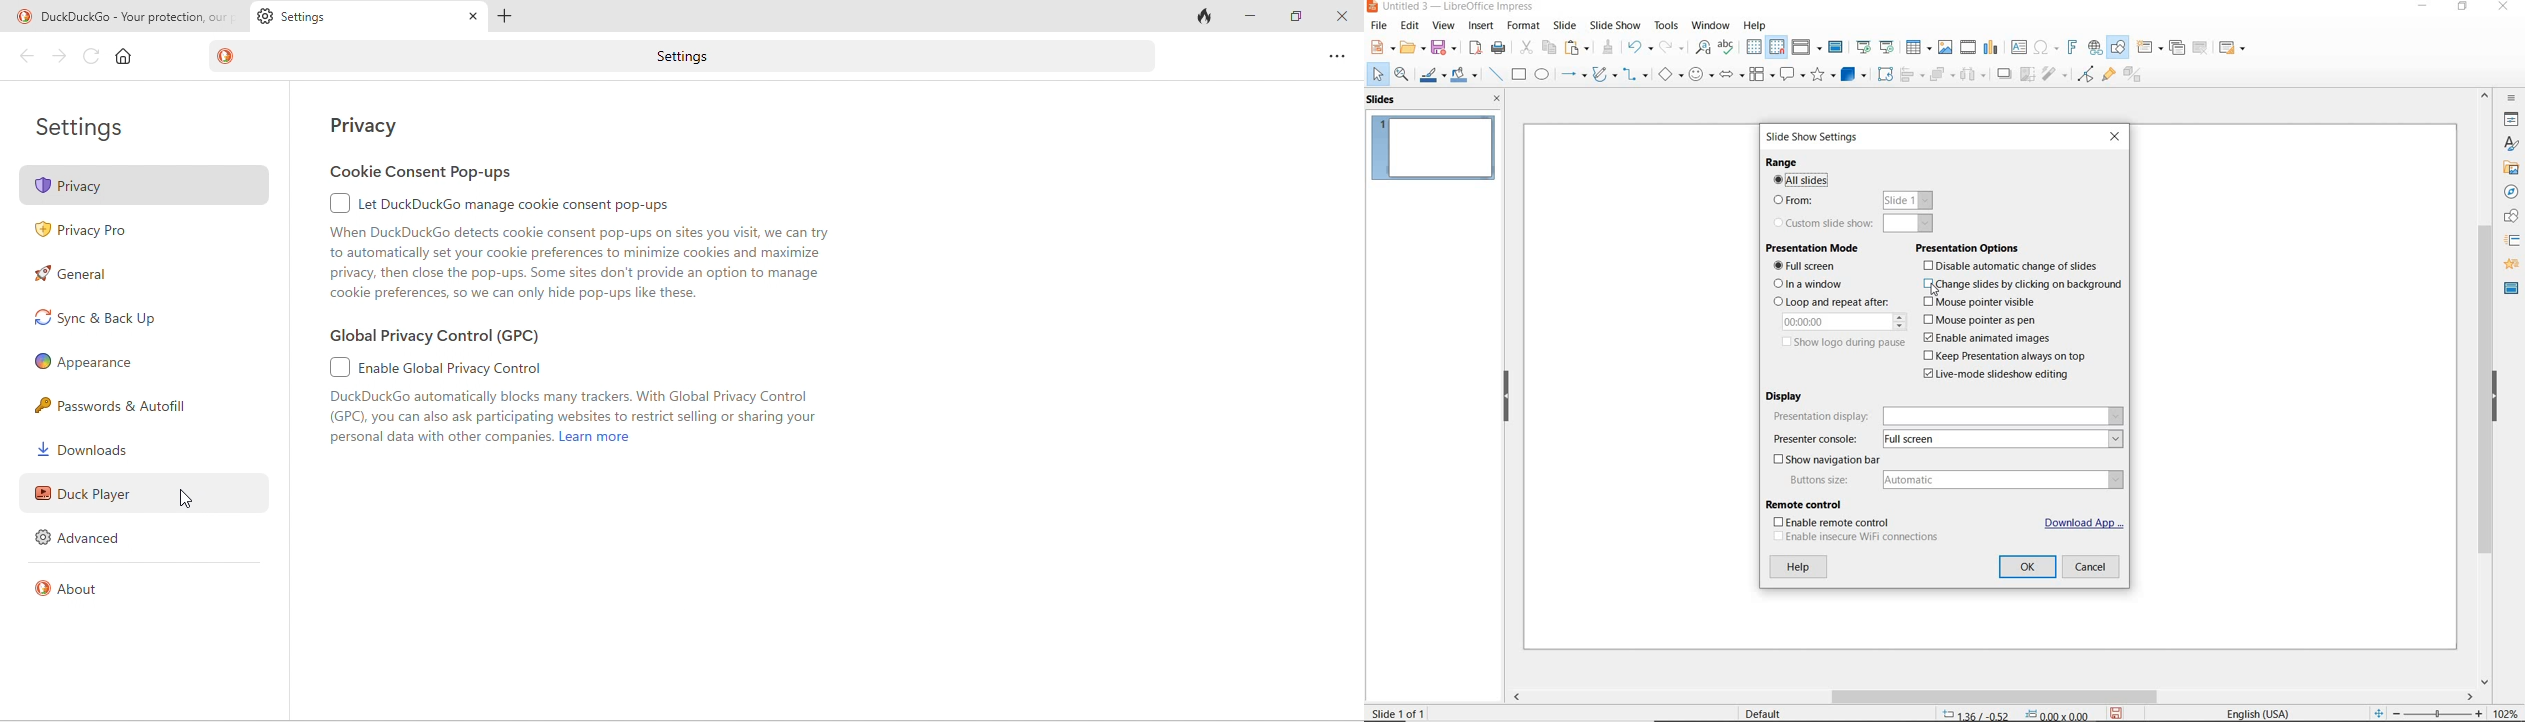 This screenshot has height=728, width=2548. What do you see at coordinates (2512, 289) in the screenshot?
I see `MASTER SLIDES` at bounding box center [2512, 289].